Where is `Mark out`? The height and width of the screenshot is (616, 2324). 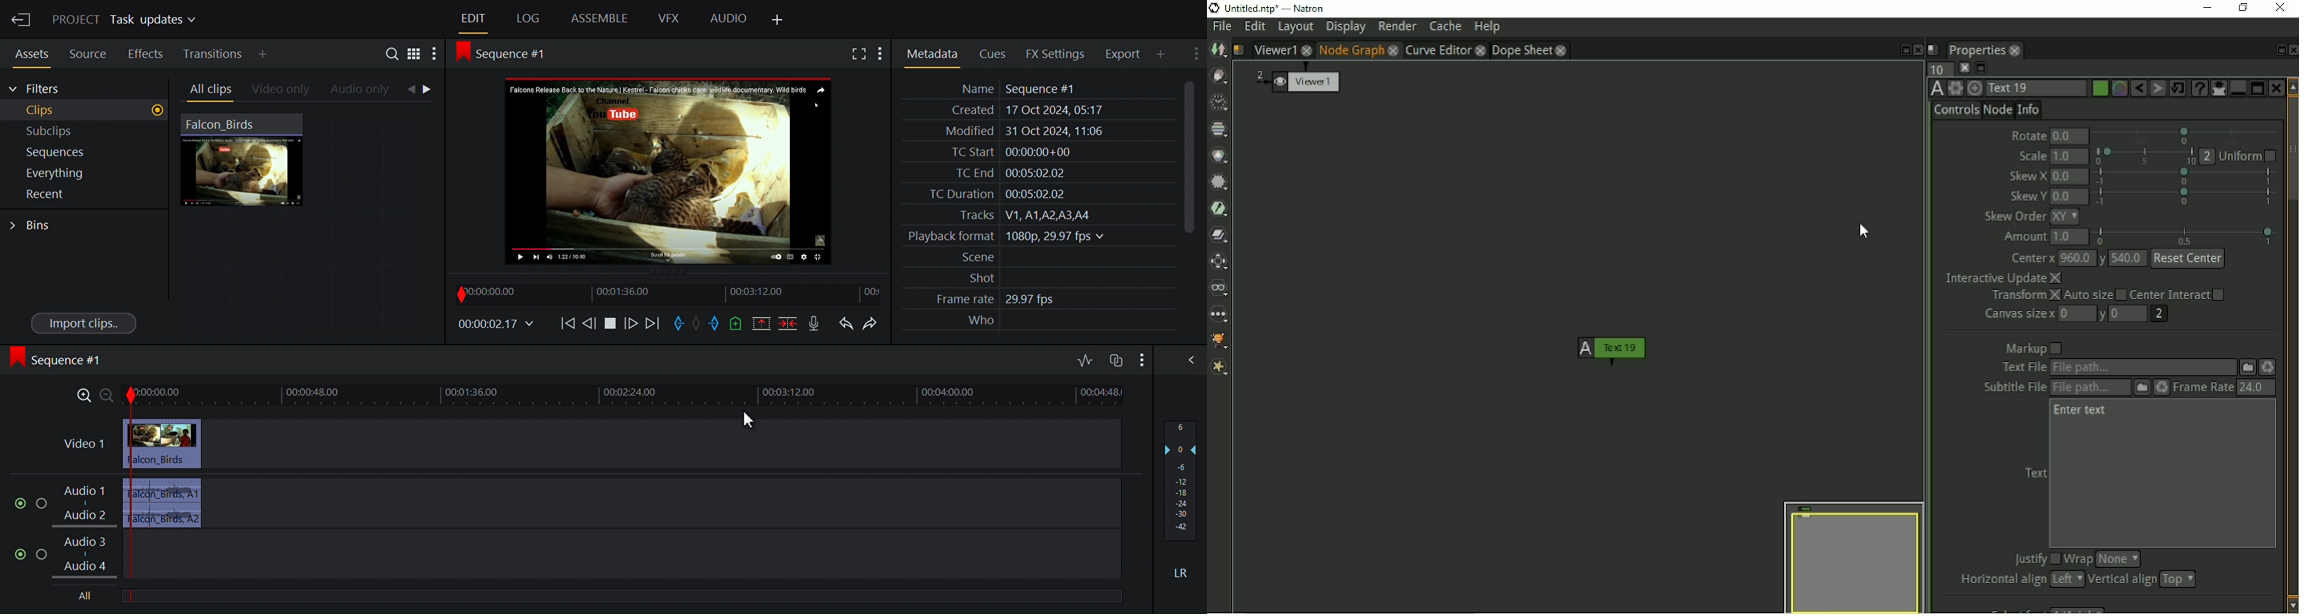
Mark out is located at coordinates (716, 324).